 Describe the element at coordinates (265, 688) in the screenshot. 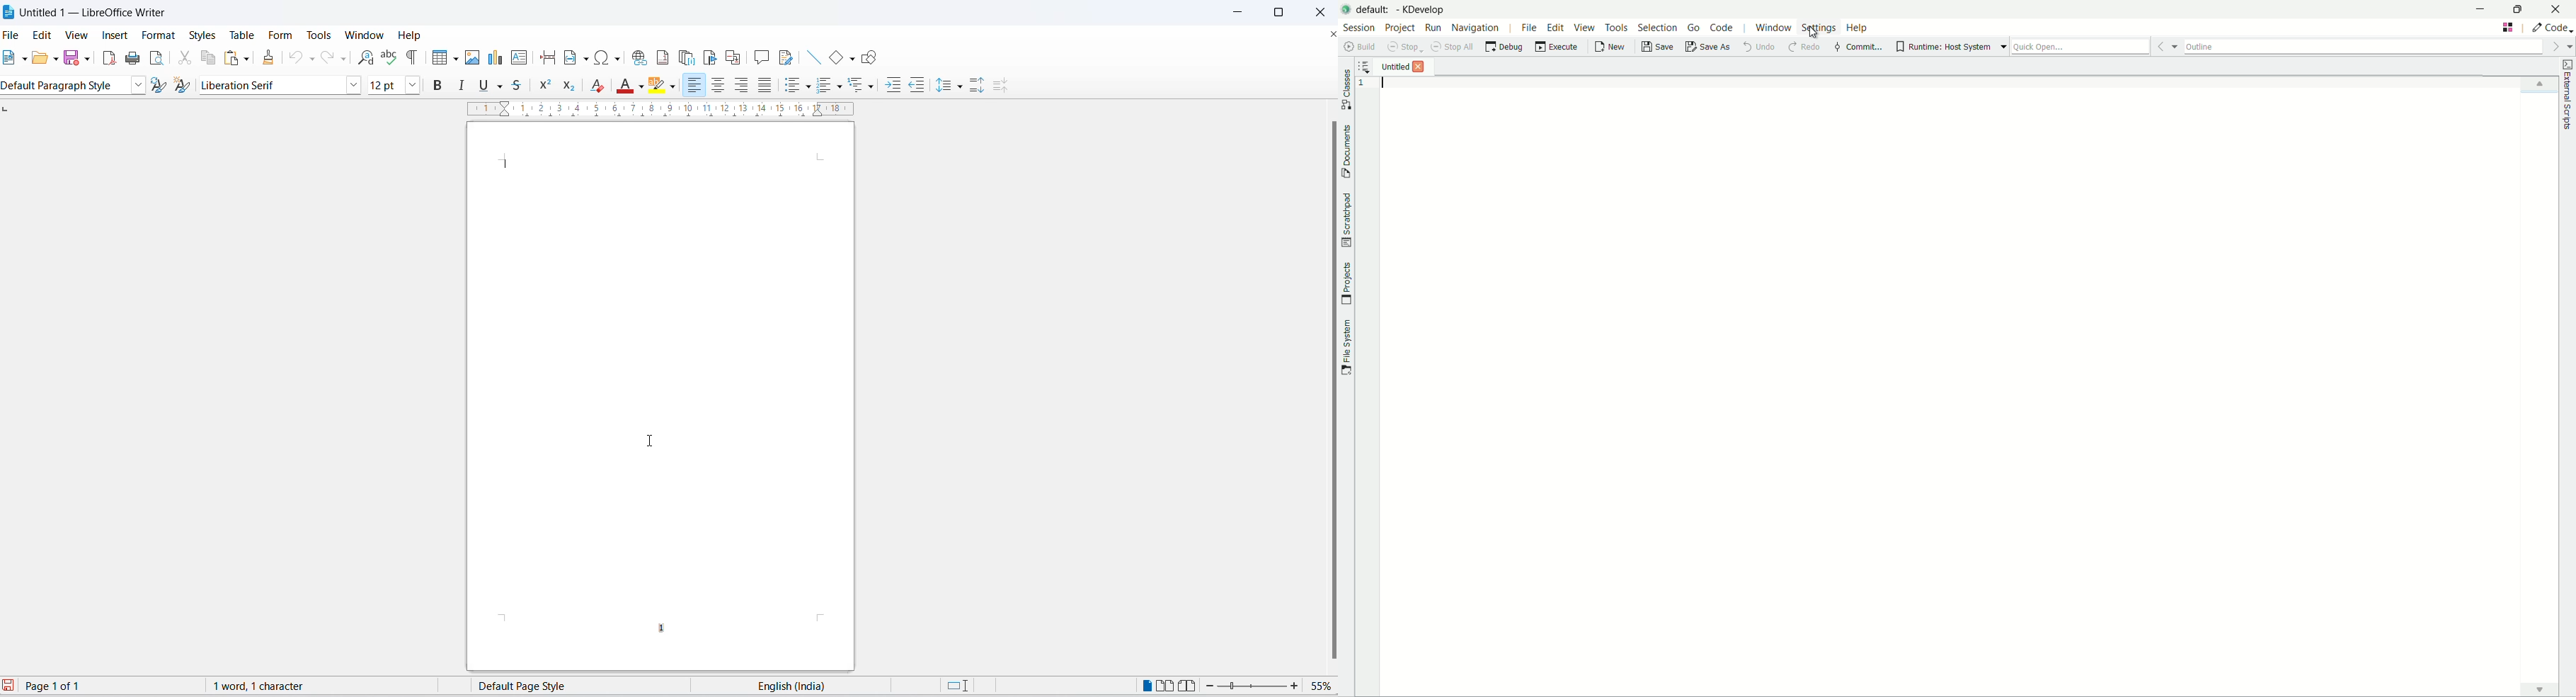

I see `word and character count` at that location.